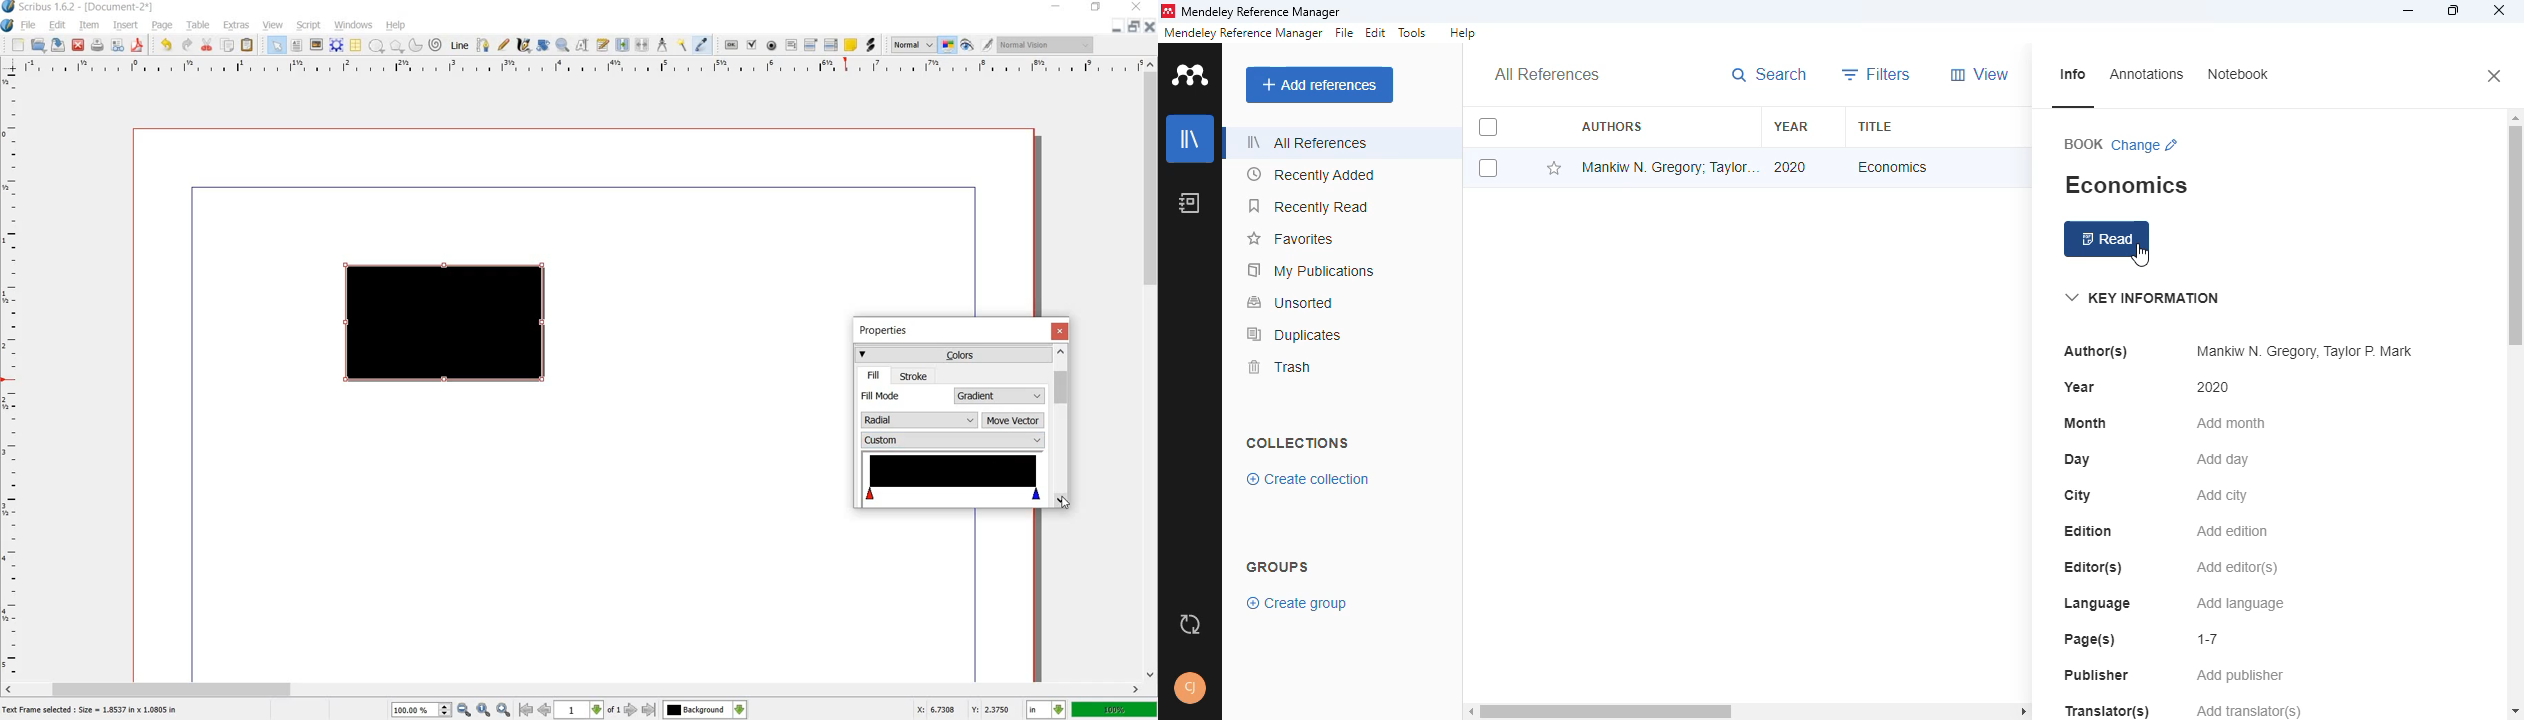  What do you see at coordinates (968, 45) in the screenshot?
I see `preview mode` at bounding box center [968, 45].